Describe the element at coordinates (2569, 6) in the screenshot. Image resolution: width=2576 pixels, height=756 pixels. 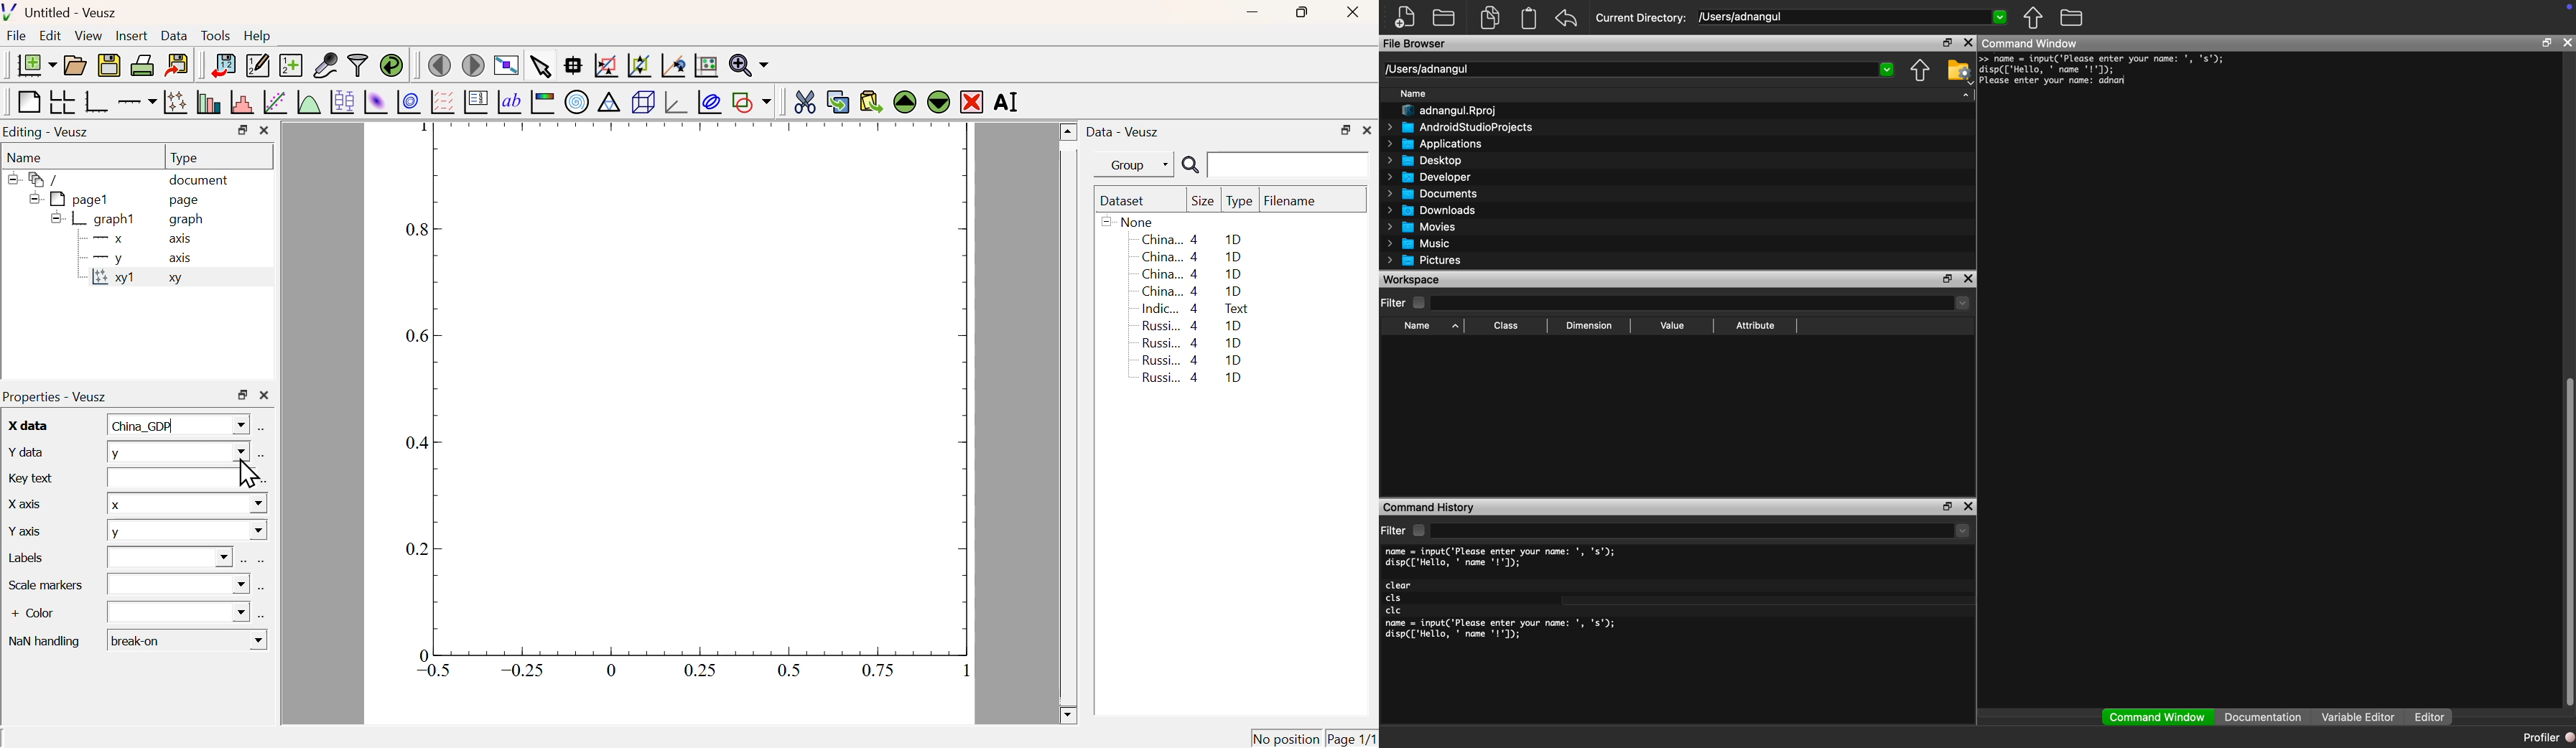
I see `icon` at that location.